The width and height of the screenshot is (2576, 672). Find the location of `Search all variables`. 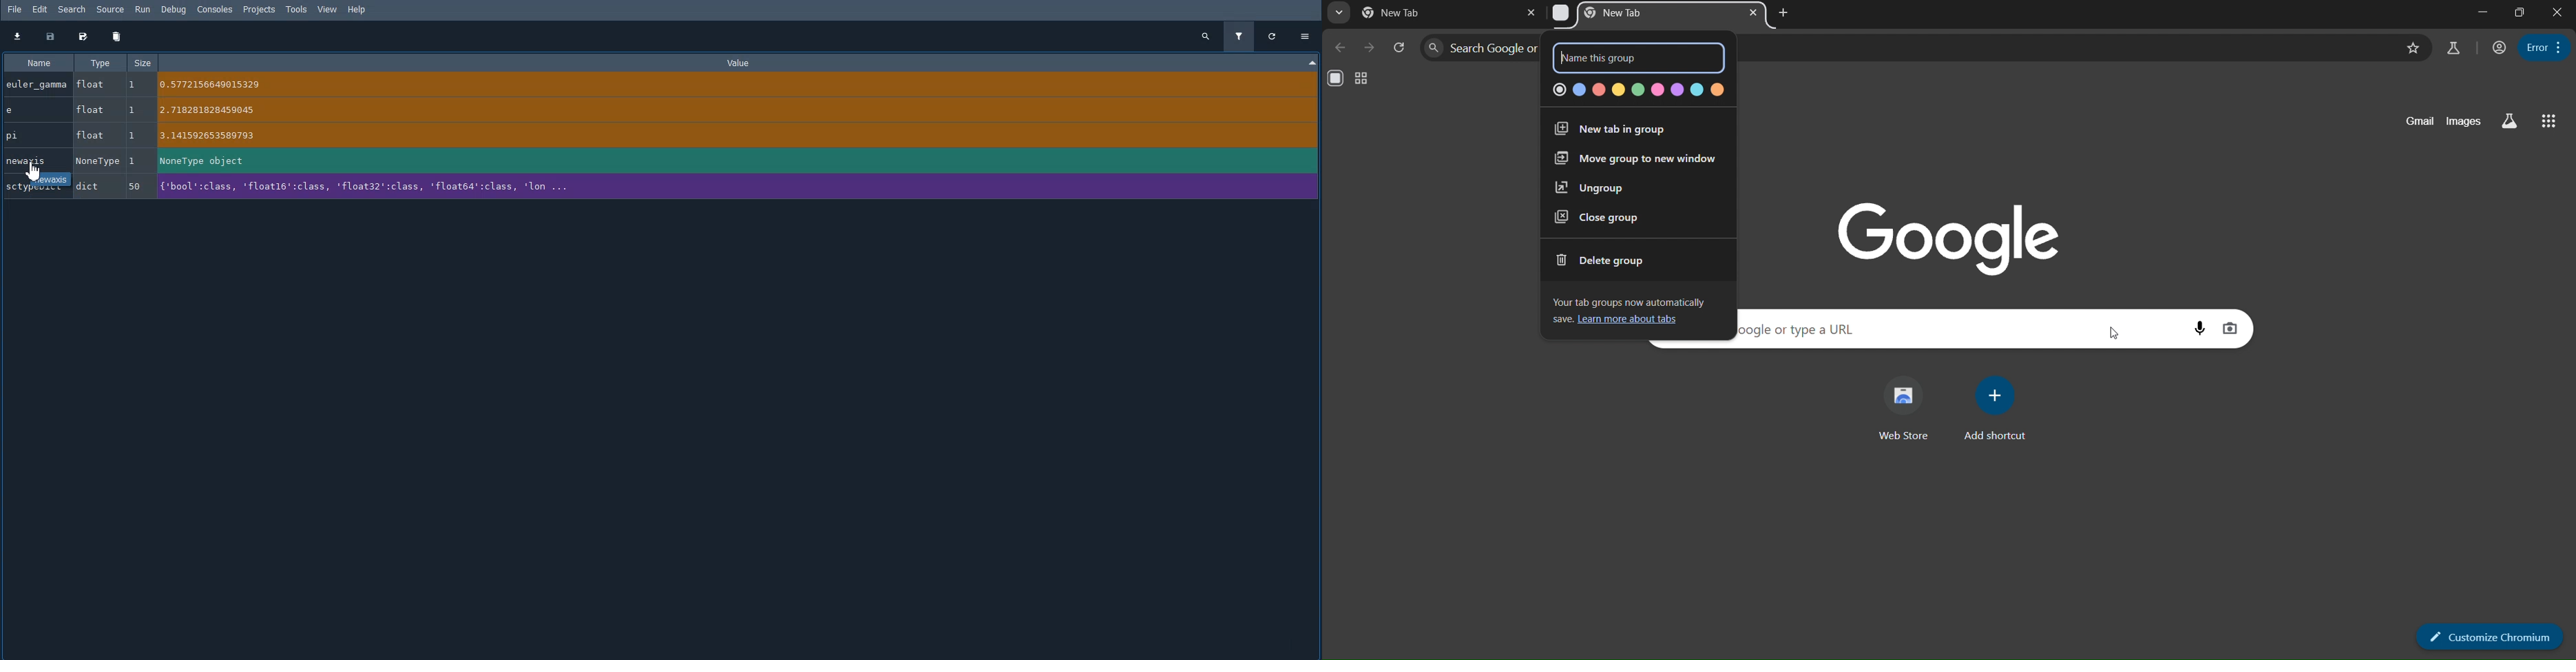

Search all variables is located at coordinates (1206, 36).